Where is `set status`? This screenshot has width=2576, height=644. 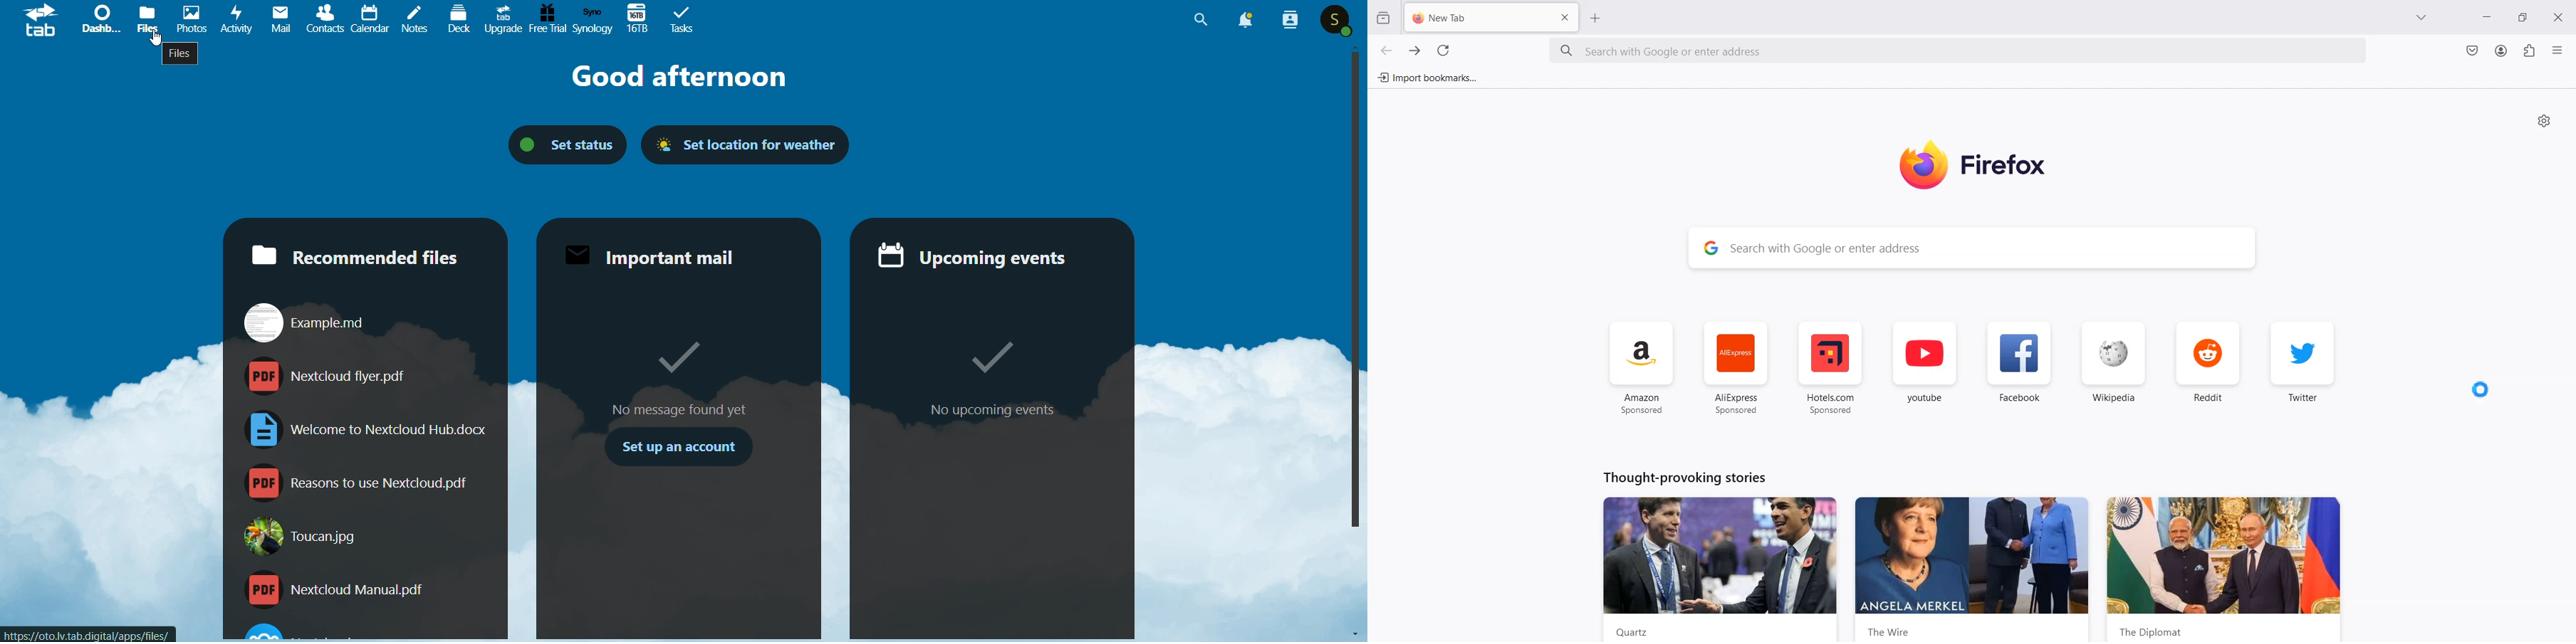
set status is located at coordinates (557, 144).